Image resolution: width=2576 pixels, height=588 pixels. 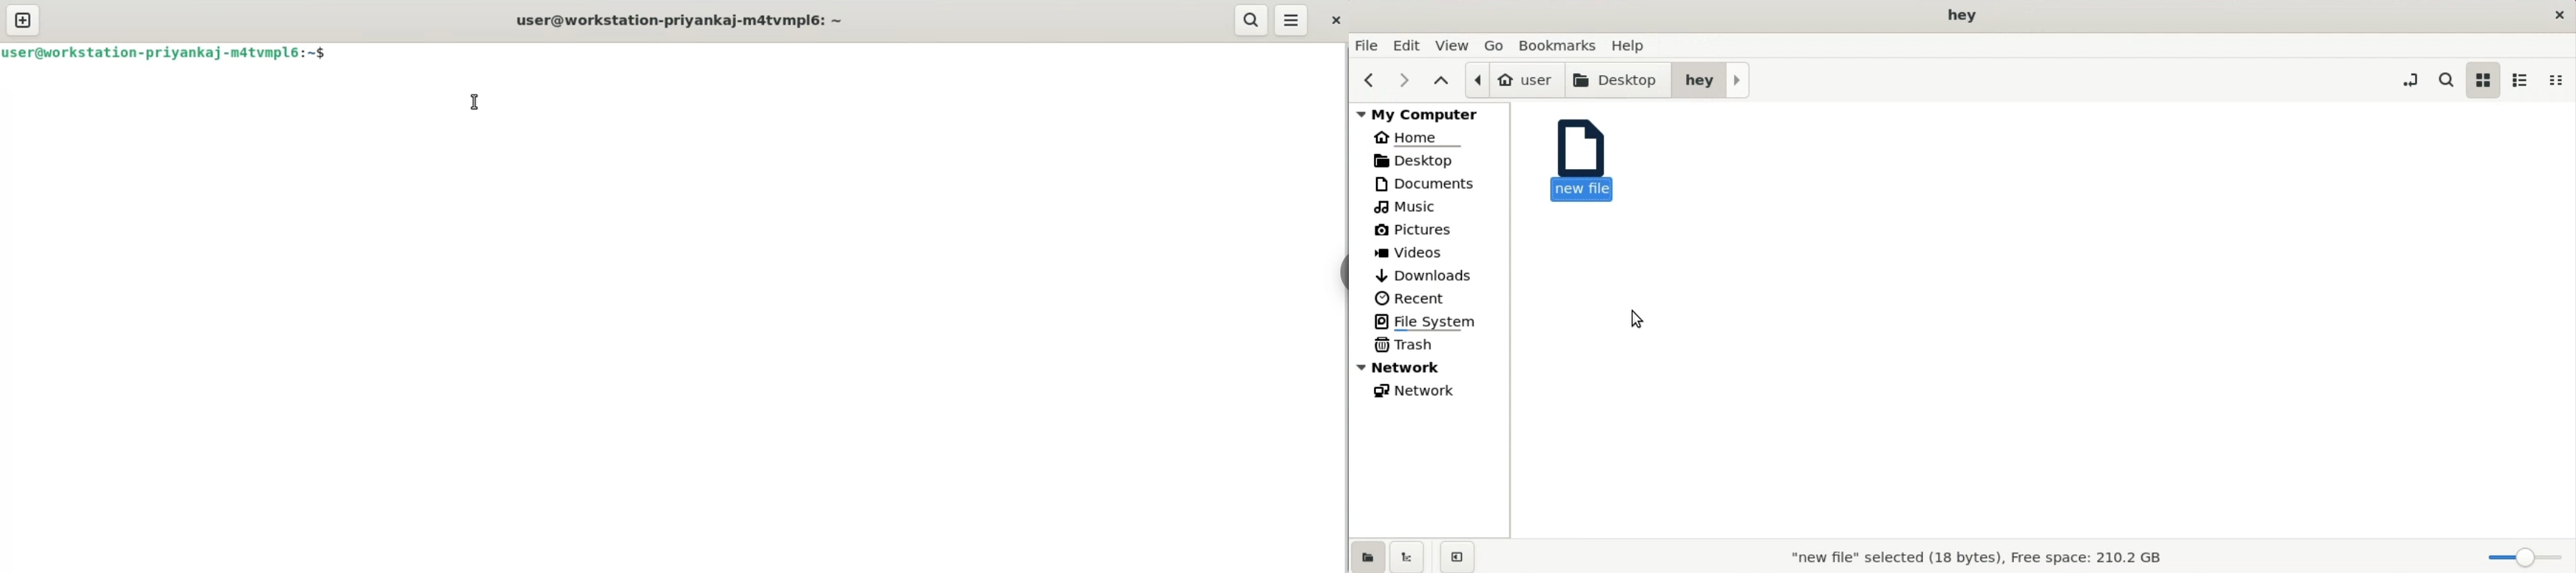 I want to click on user, so click(x=1514, y=80).